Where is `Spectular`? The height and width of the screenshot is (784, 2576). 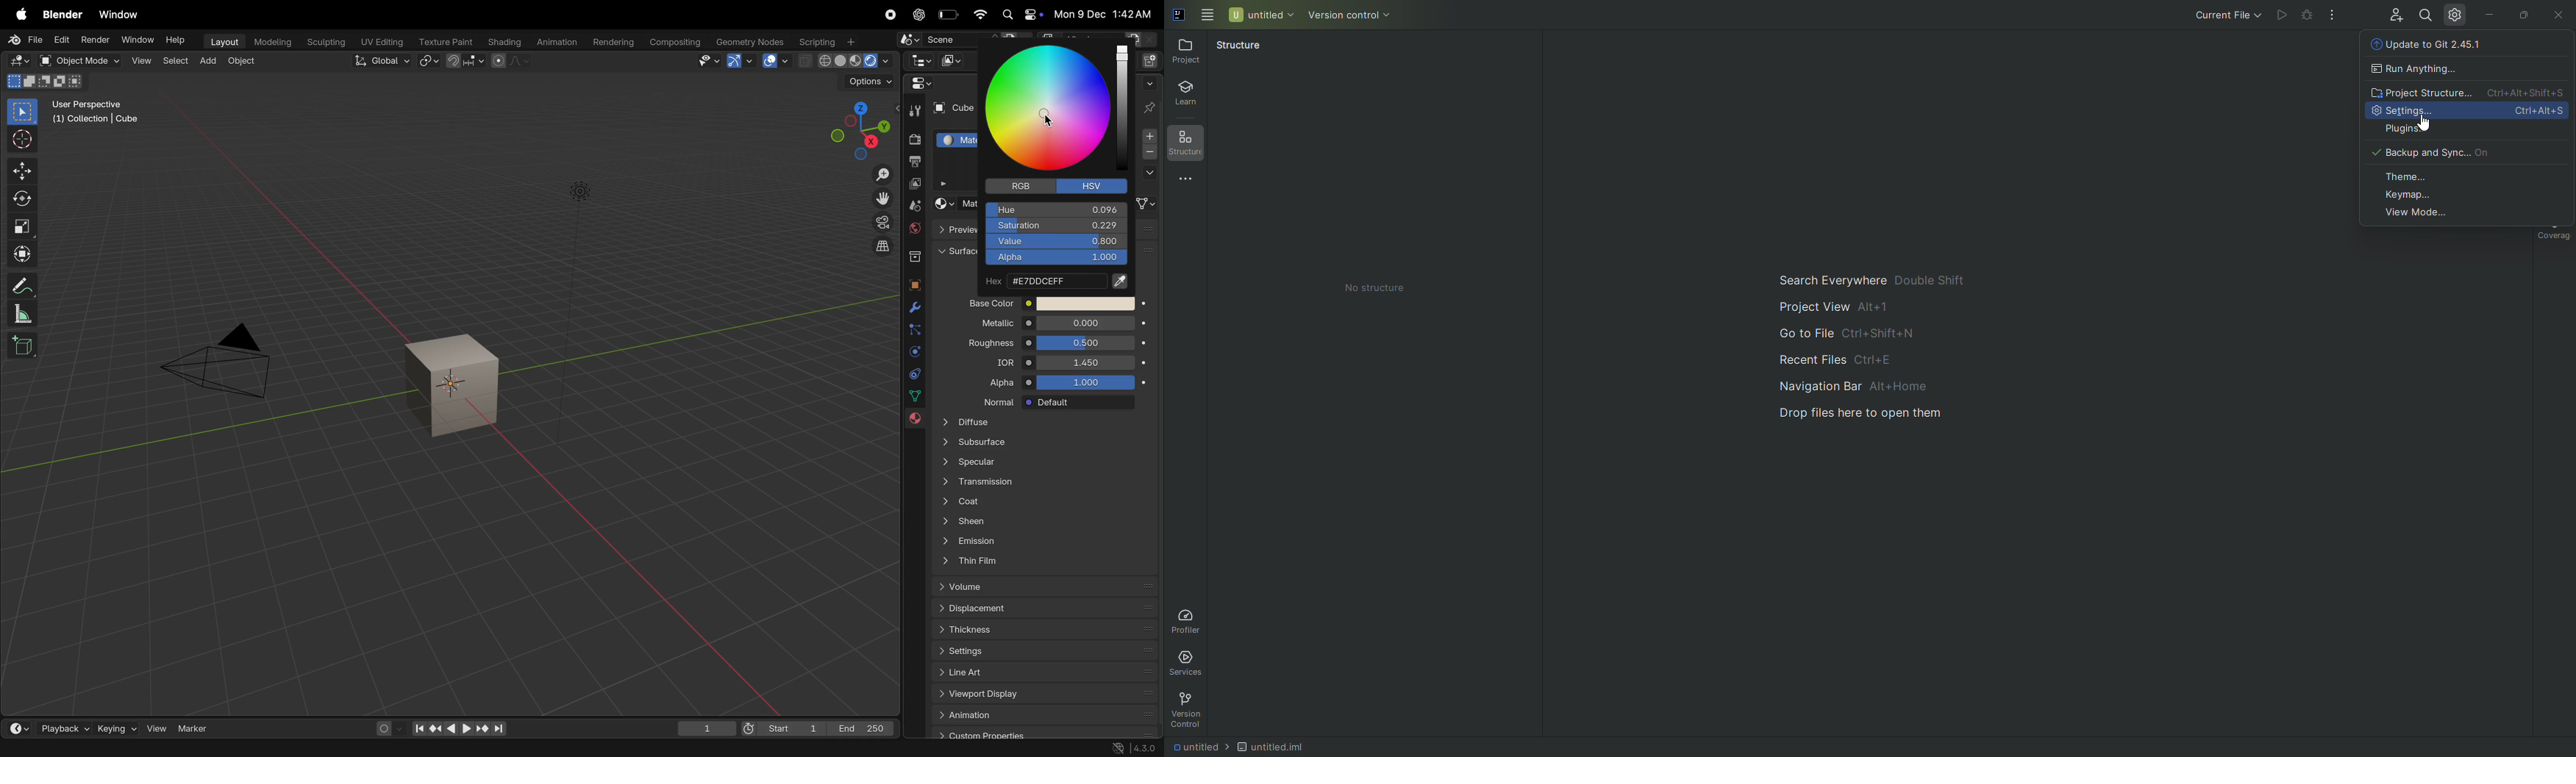 Spectular is located at coordinates (1040, 464).